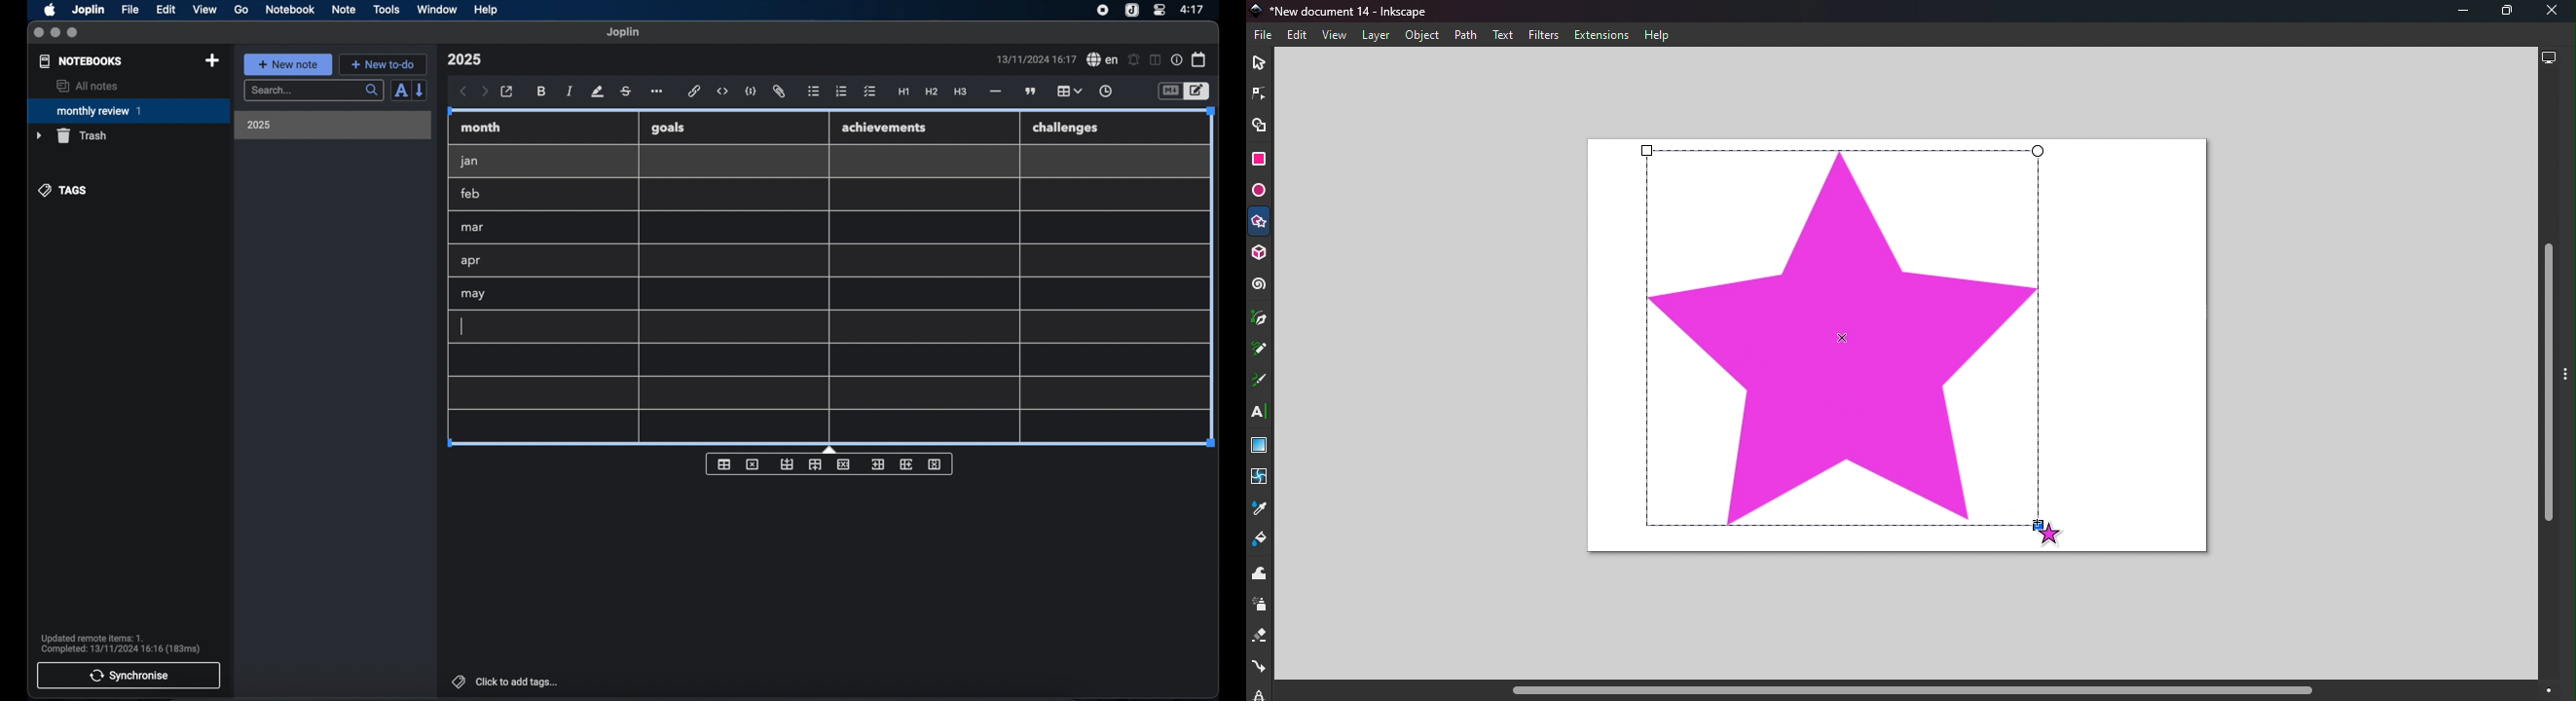 The width and height of the screenshot is (2576, 728). What do you see at coordinates (1261, 447) in the screenshot?
I see `Gradient tool` at bounding box center [1261, 447].